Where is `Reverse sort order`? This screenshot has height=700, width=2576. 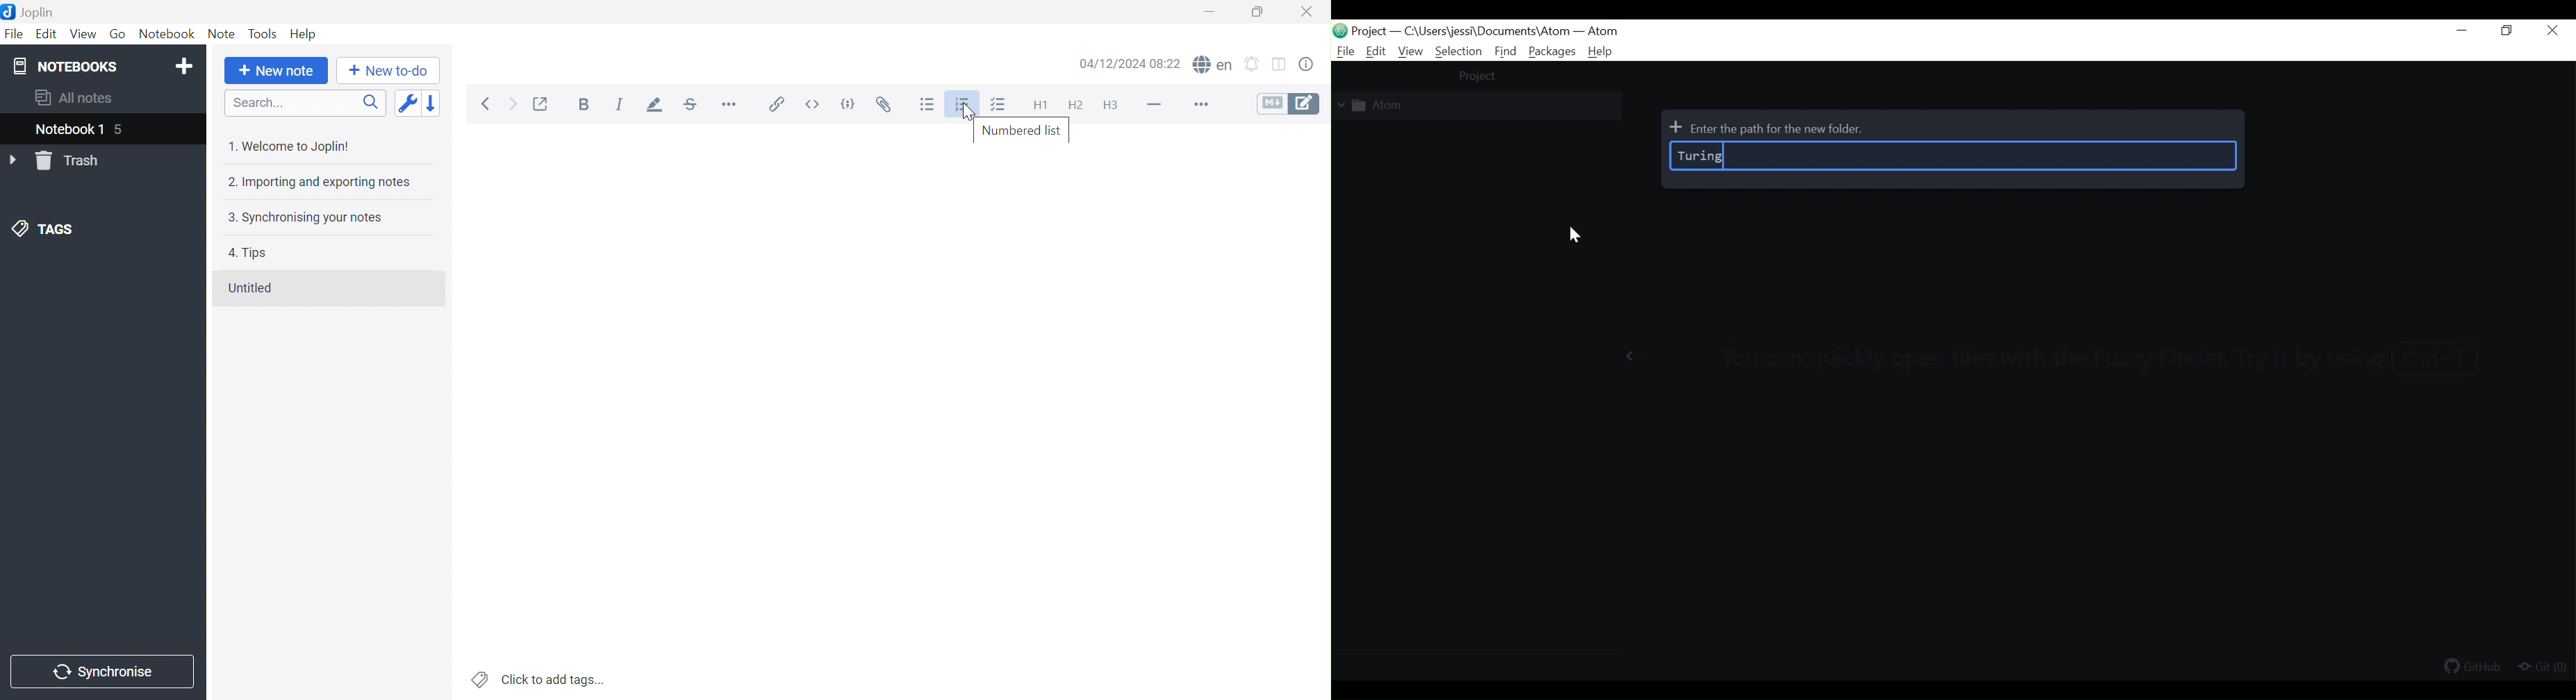 Reverse sort order is located at coordinates (431, 104).